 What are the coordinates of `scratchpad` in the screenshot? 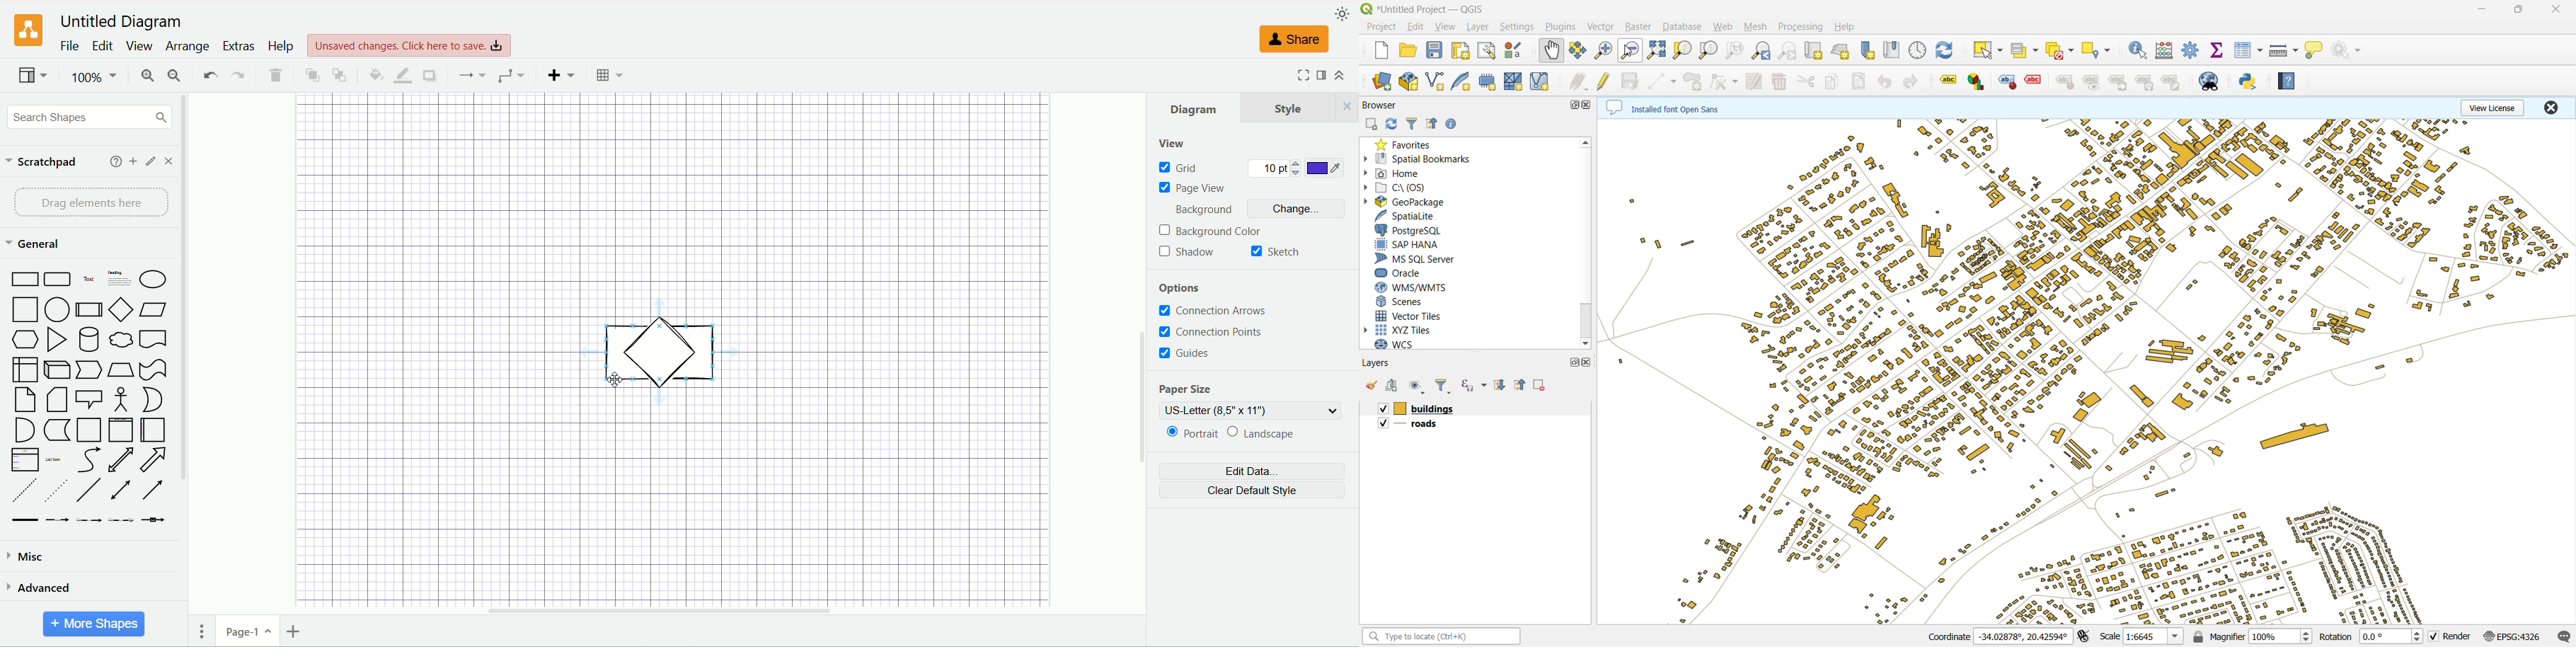 It's located at (42, 164).